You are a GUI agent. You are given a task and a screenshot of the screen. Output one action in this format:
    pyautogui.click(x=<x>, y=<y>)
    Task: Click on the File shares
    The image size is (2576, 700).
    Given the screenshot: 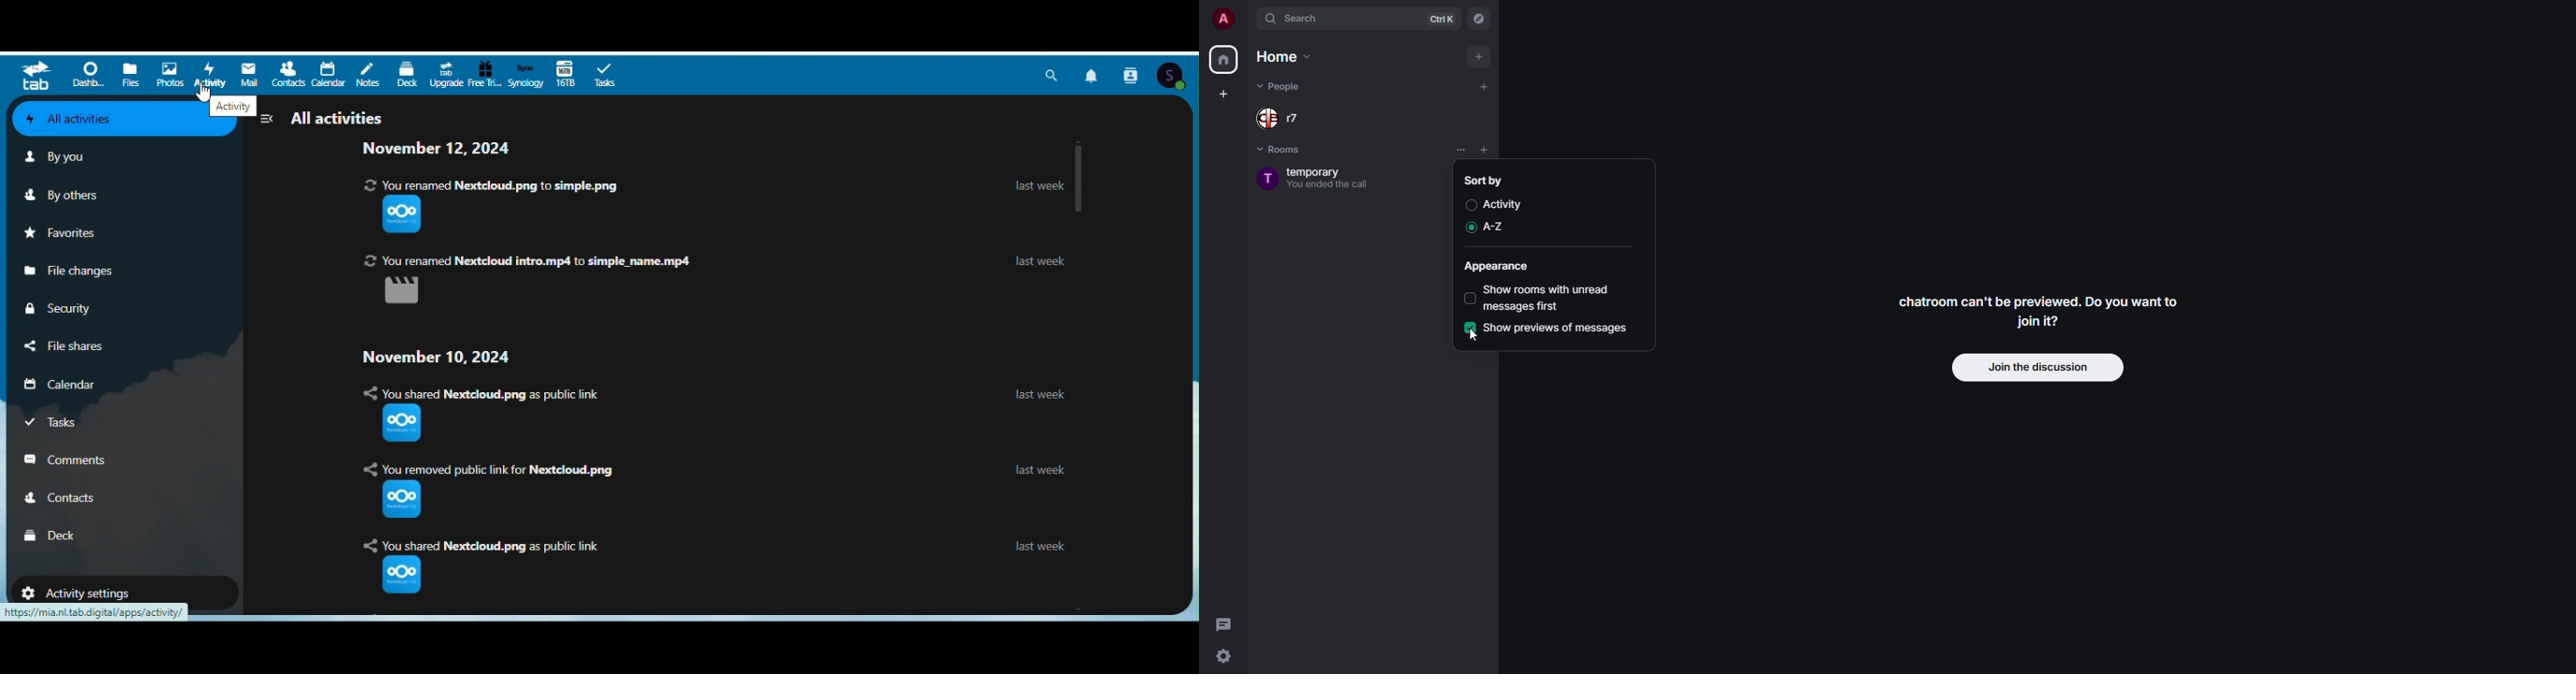 What is the action you would take?
    pyautogui.click(x=67, y=346)
    